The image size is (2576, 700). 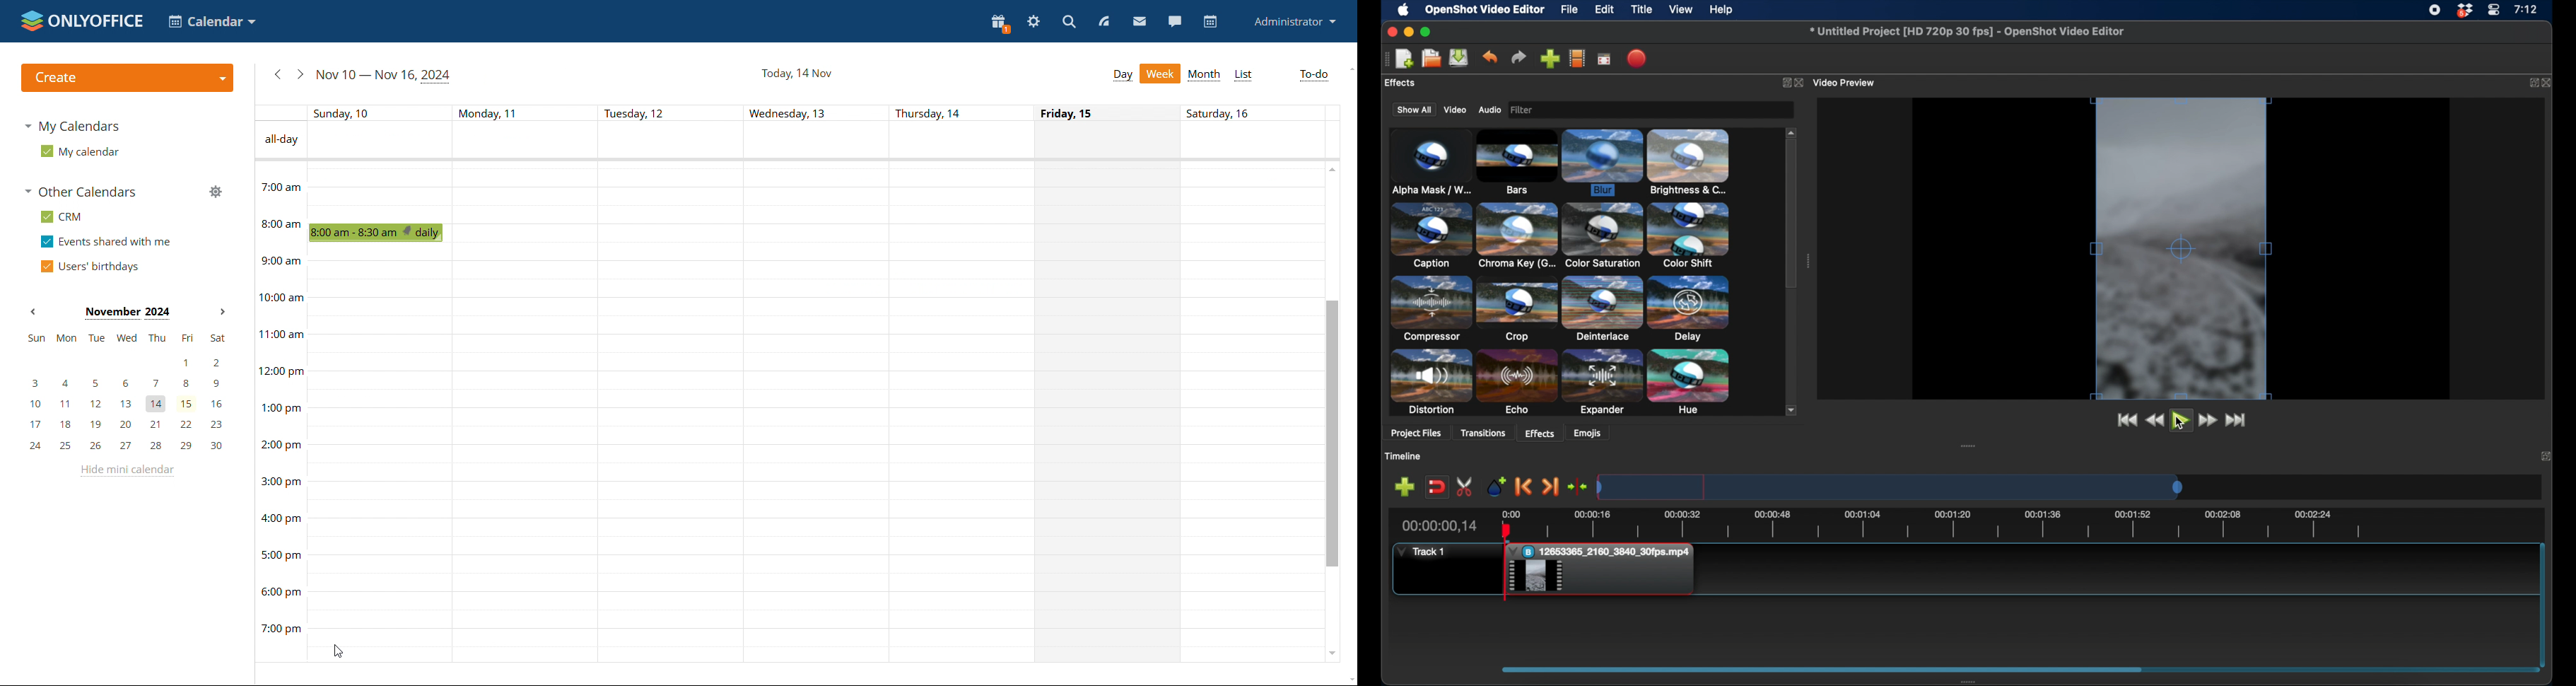 I want to click on users' birthdays, so click(x=89, y=266).